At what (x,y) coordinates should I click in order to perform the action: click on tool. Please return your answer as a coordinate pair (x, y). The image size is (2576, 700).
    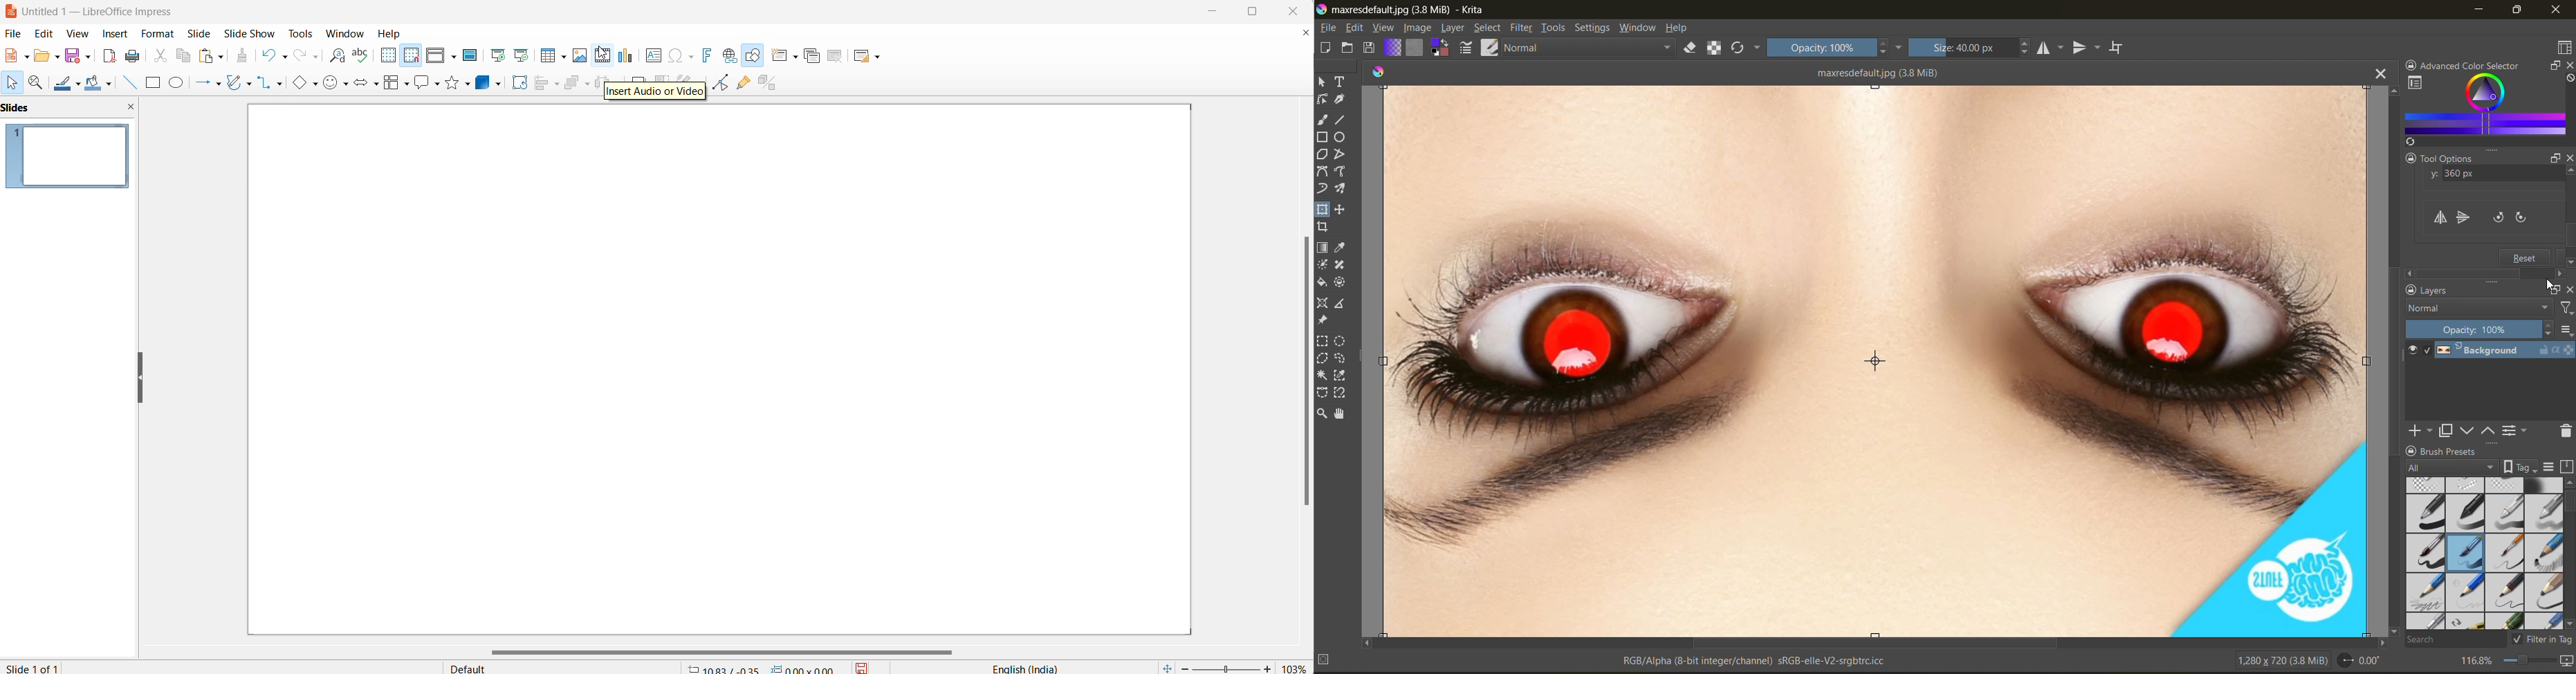
    Looking at the image, I should click on (1341, 99).